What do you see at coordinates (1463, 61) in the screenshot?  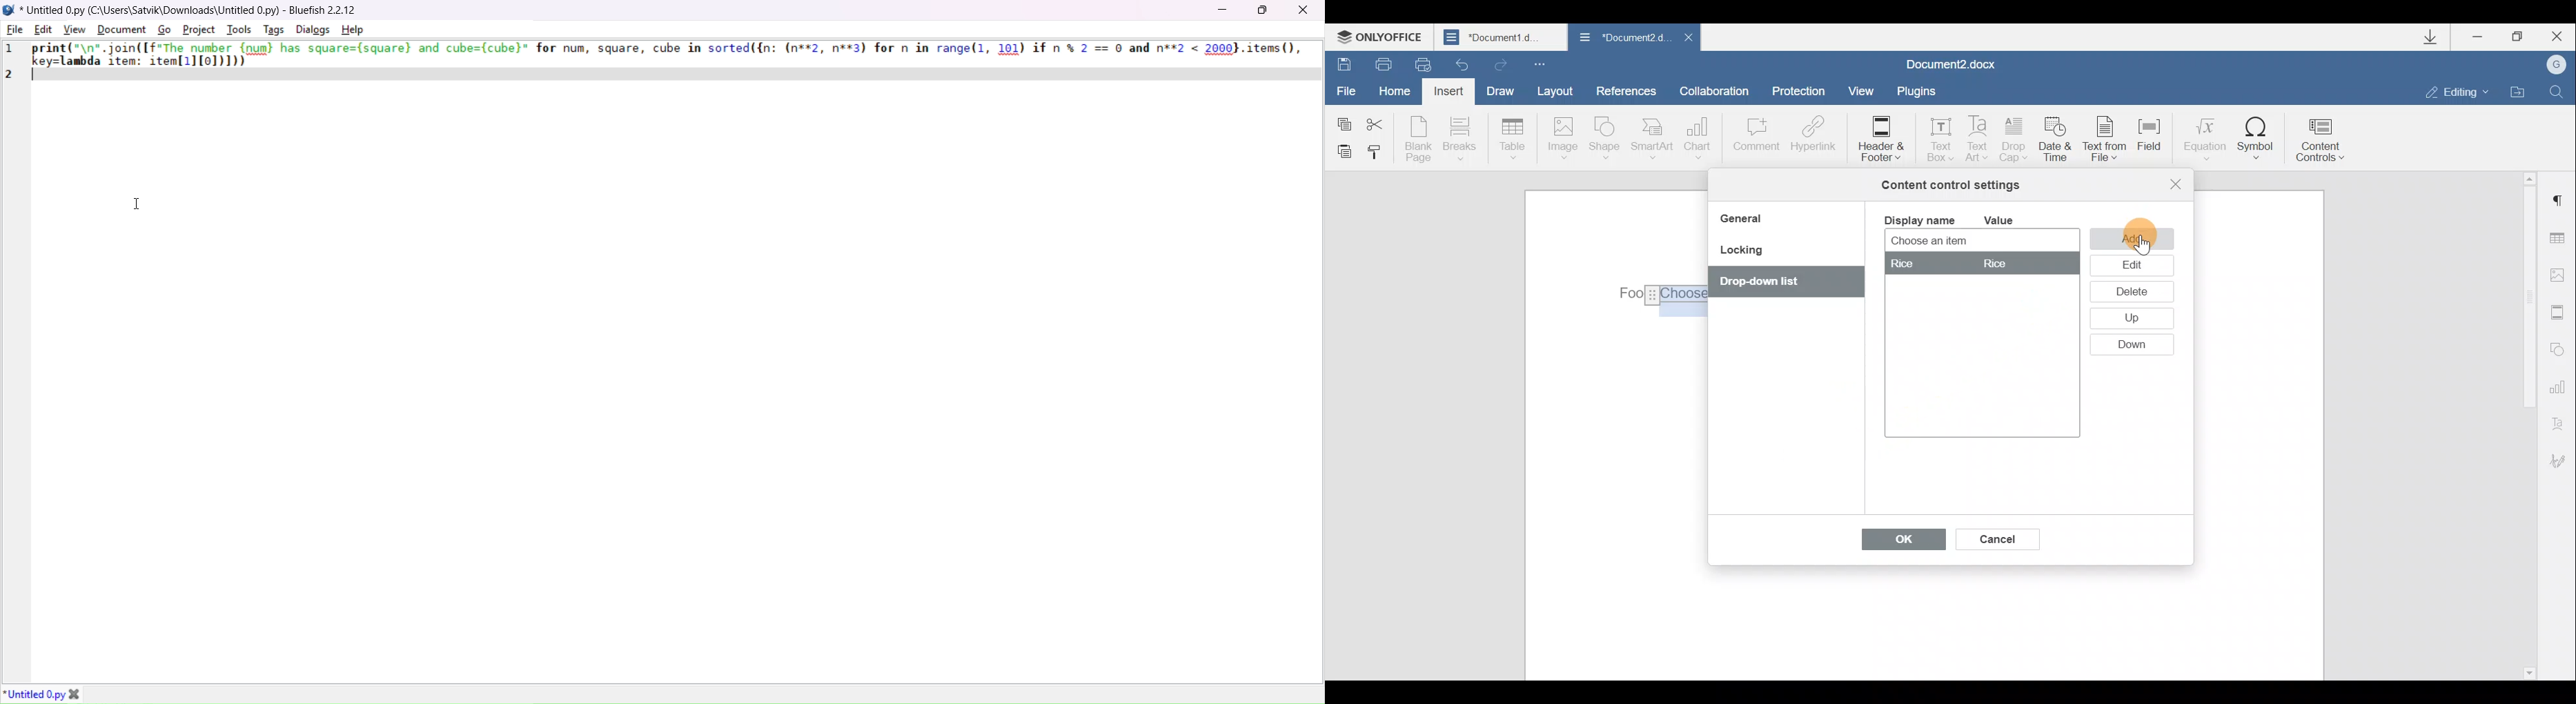 I see `Undo` at bounding box center [1463, 61].